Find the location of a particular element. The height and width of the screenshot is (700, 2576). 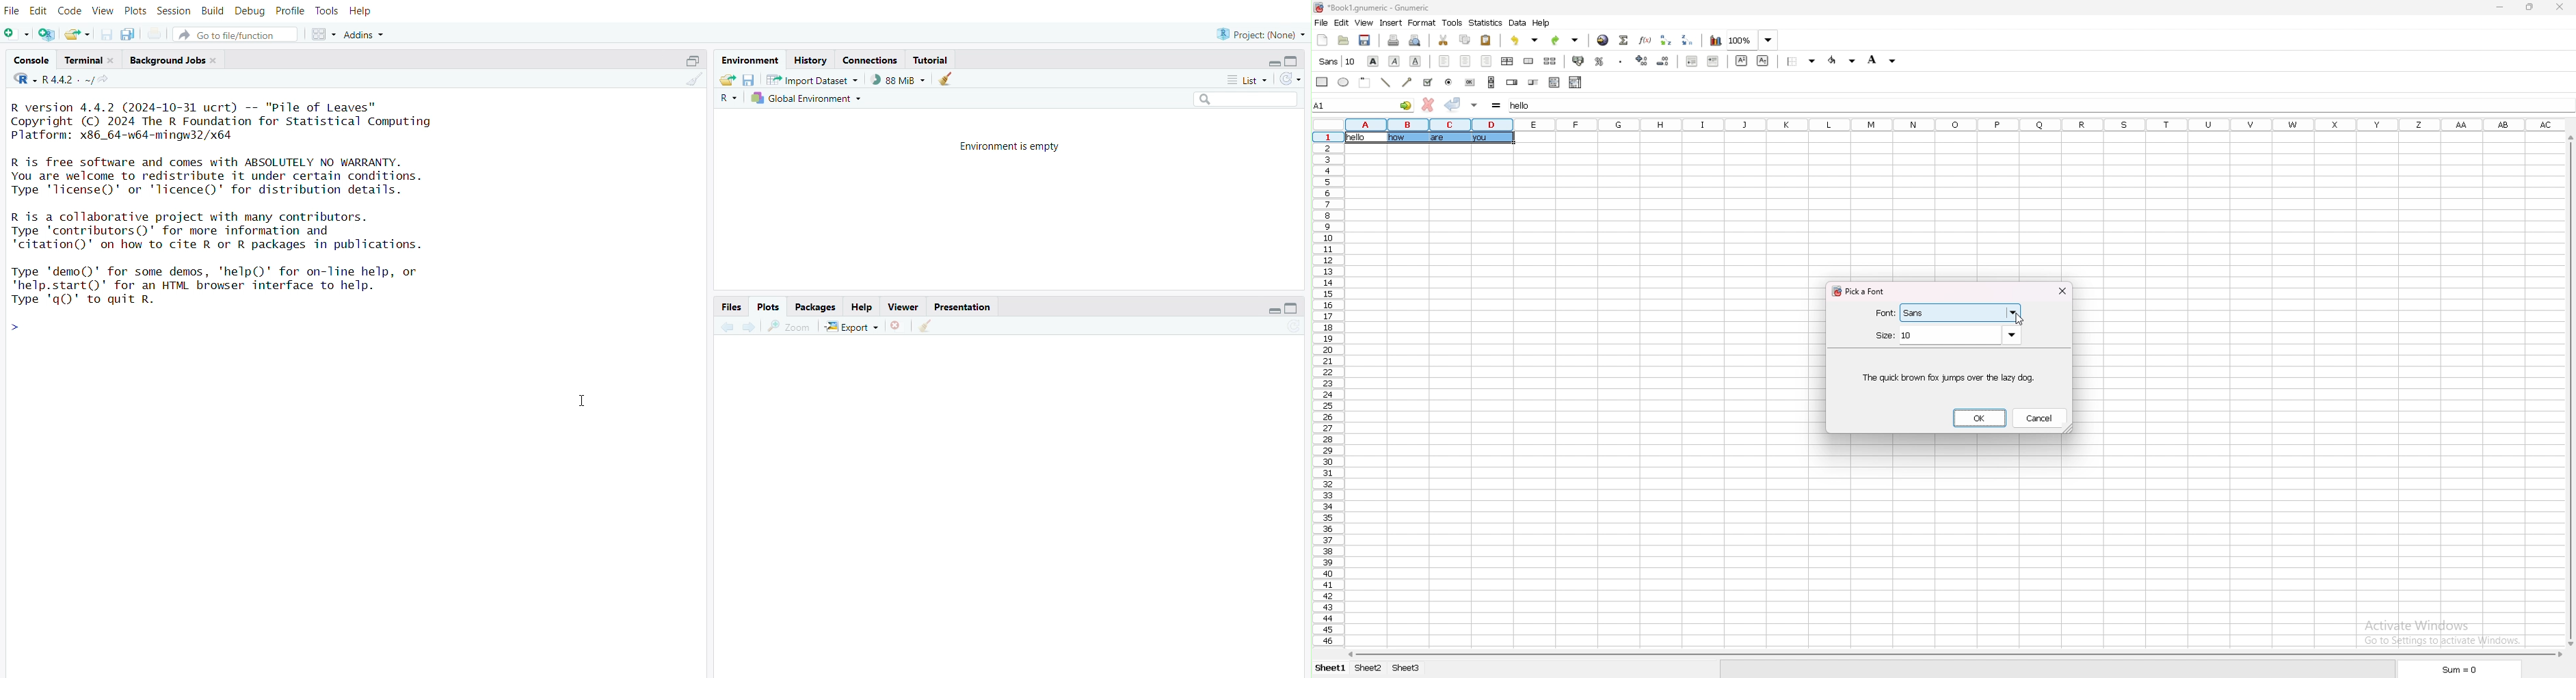

clear objects from the workspace is located at coordinates (947, 79).